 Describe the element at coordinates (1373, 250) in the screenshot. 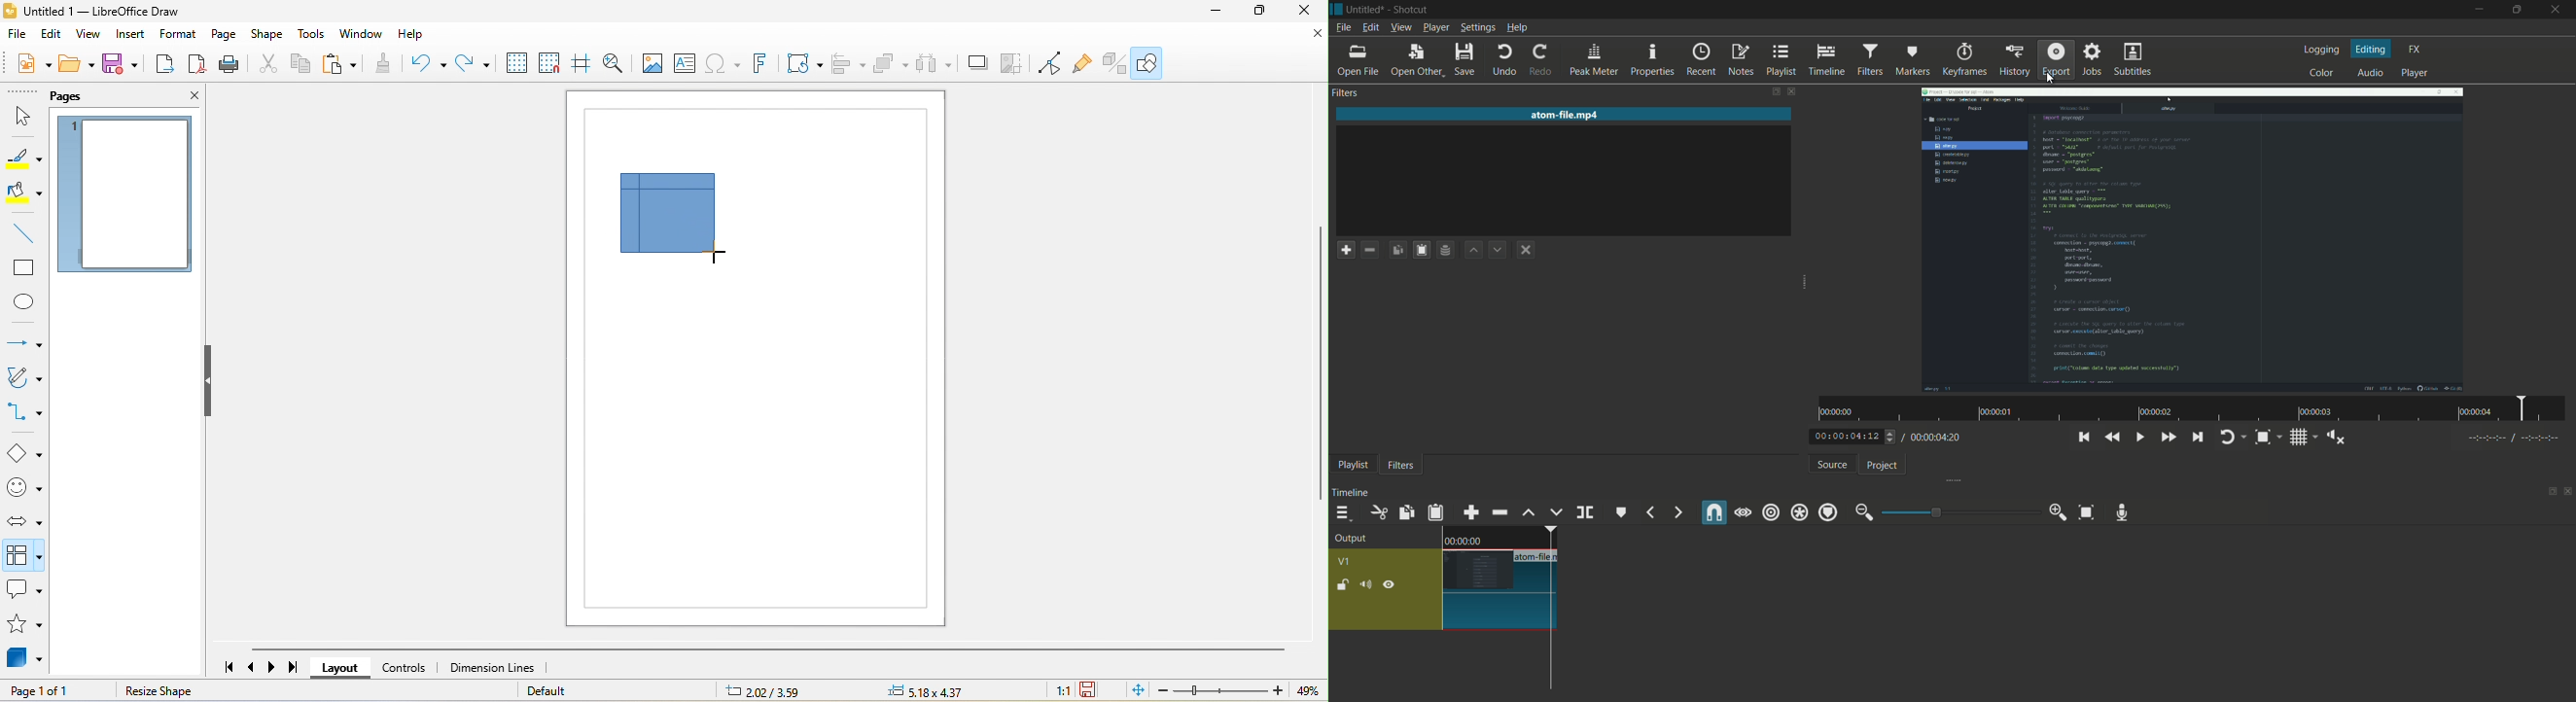

I see `remove filter` at that location.